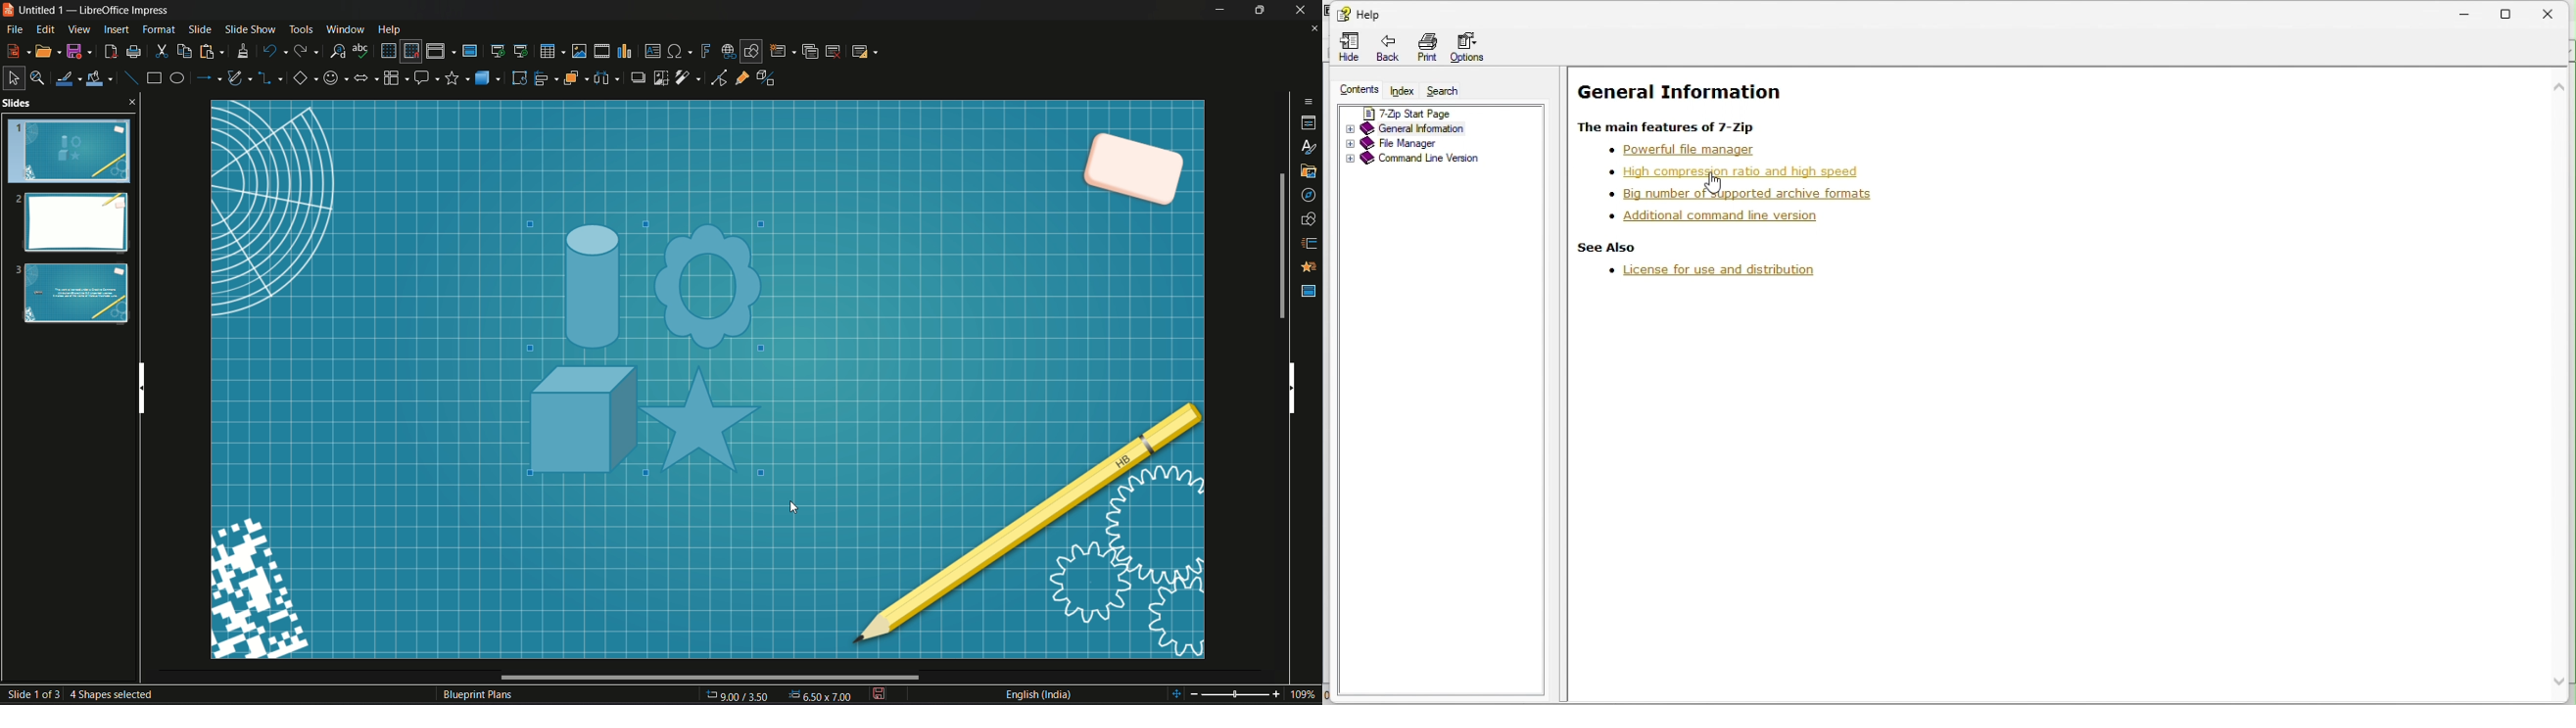  What do you see at coordinates (140, 384) in the screenshot?
I see `Vertical scroll bar` at bounding box center [140, 384].